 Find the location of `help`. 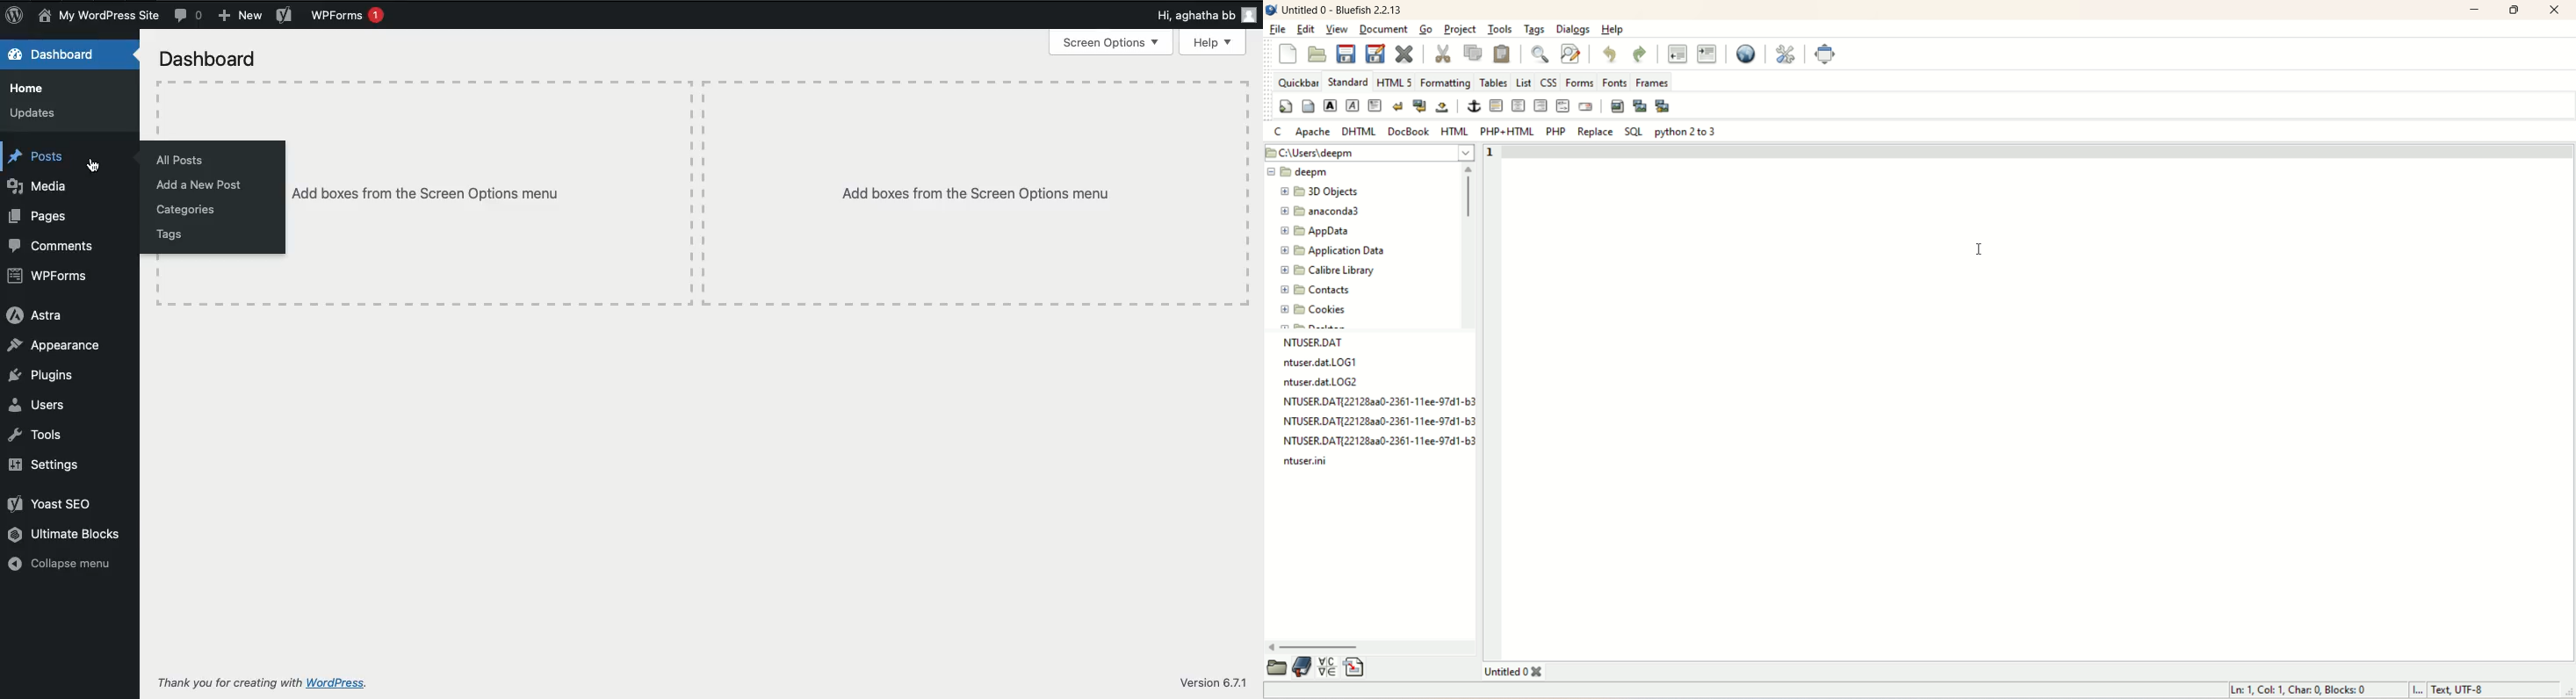

help is located at coordinates (1613, 29).